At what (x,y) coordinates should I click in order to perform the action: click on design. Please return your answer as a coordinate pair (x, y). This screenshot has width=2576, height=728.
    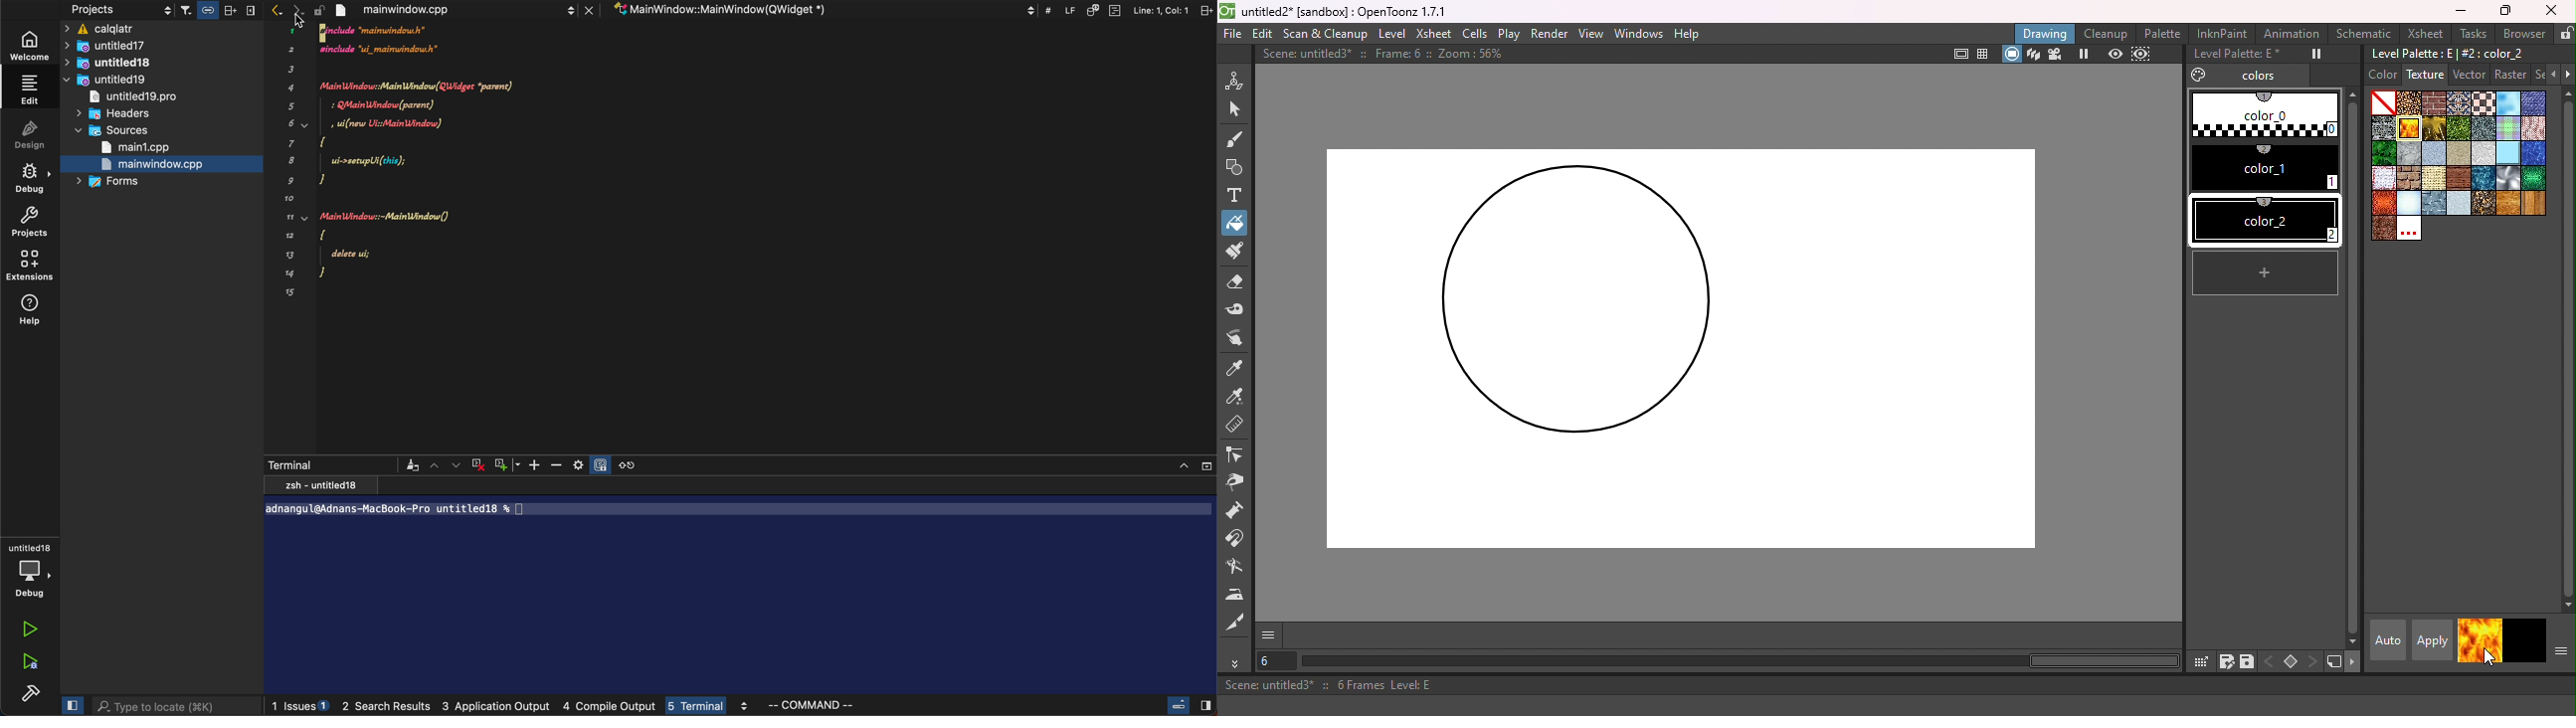
    Looking at the image, I should click on (37, 133).